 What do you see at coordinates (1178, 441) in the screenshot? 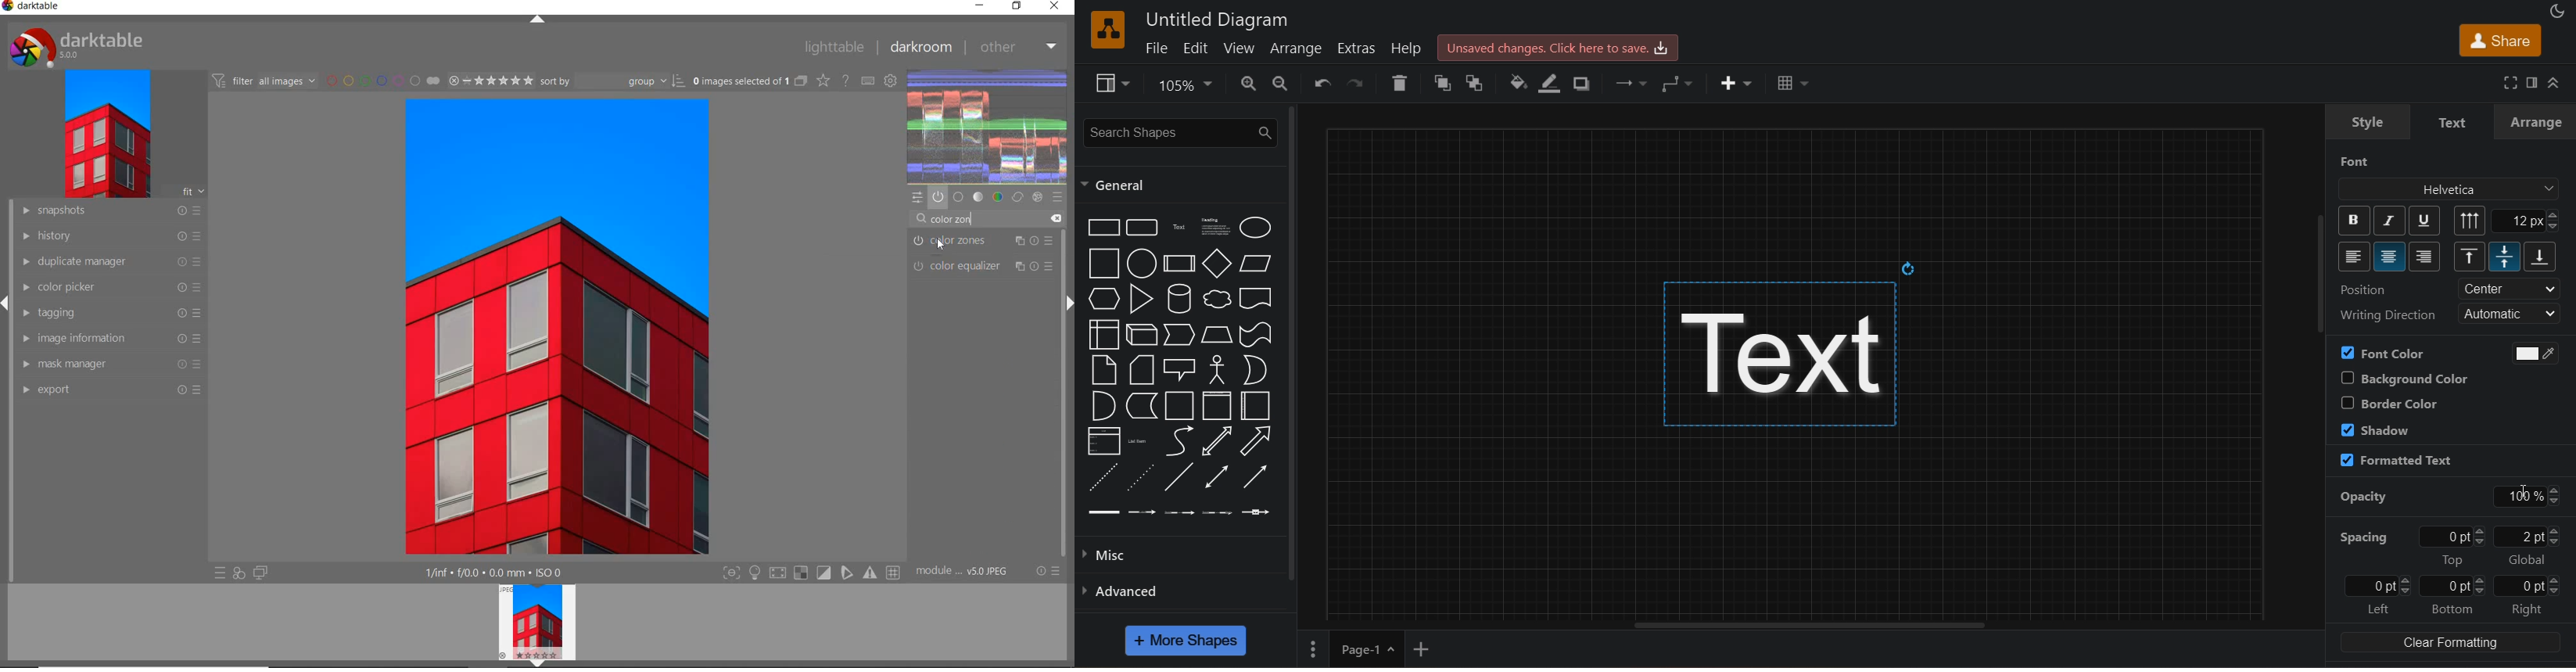
I see `curve` at bounding box center [1178, 441].